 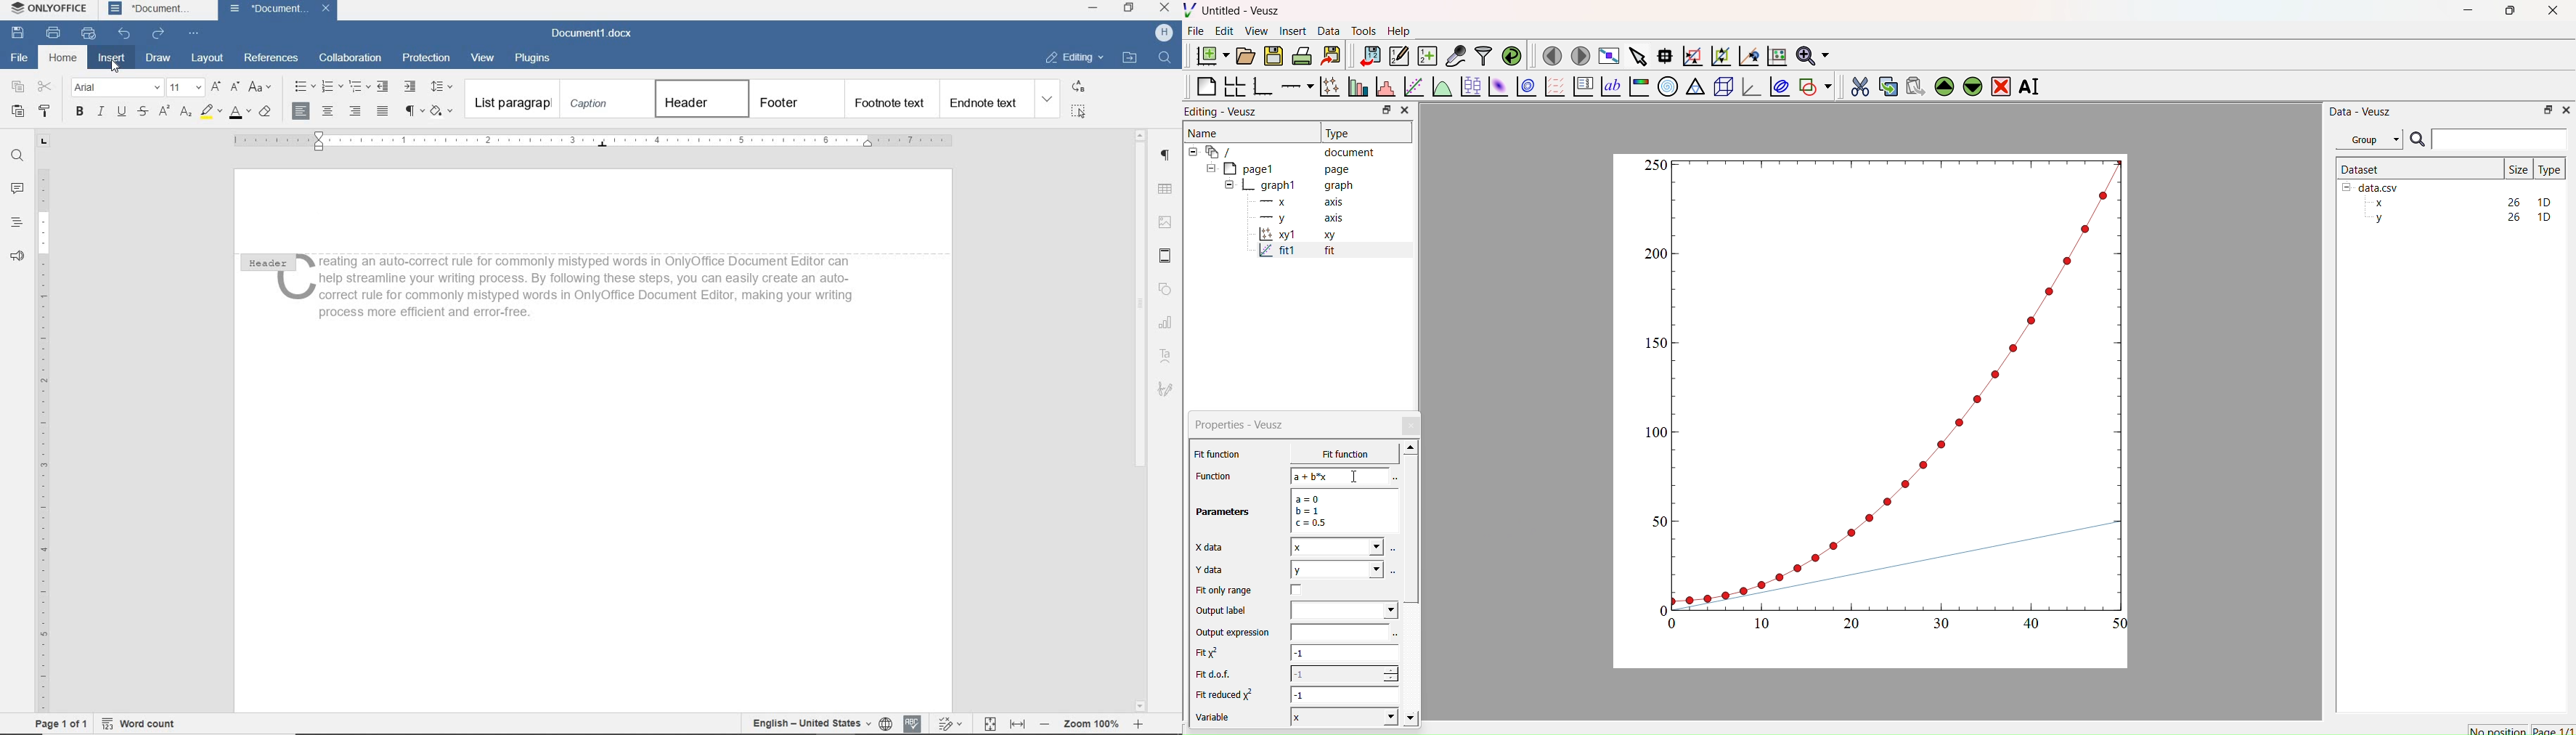 What do you see at coordinates (46, 8) in the screenshot?
I see `SYSTEM NAME` at bounding box center [46, 8].